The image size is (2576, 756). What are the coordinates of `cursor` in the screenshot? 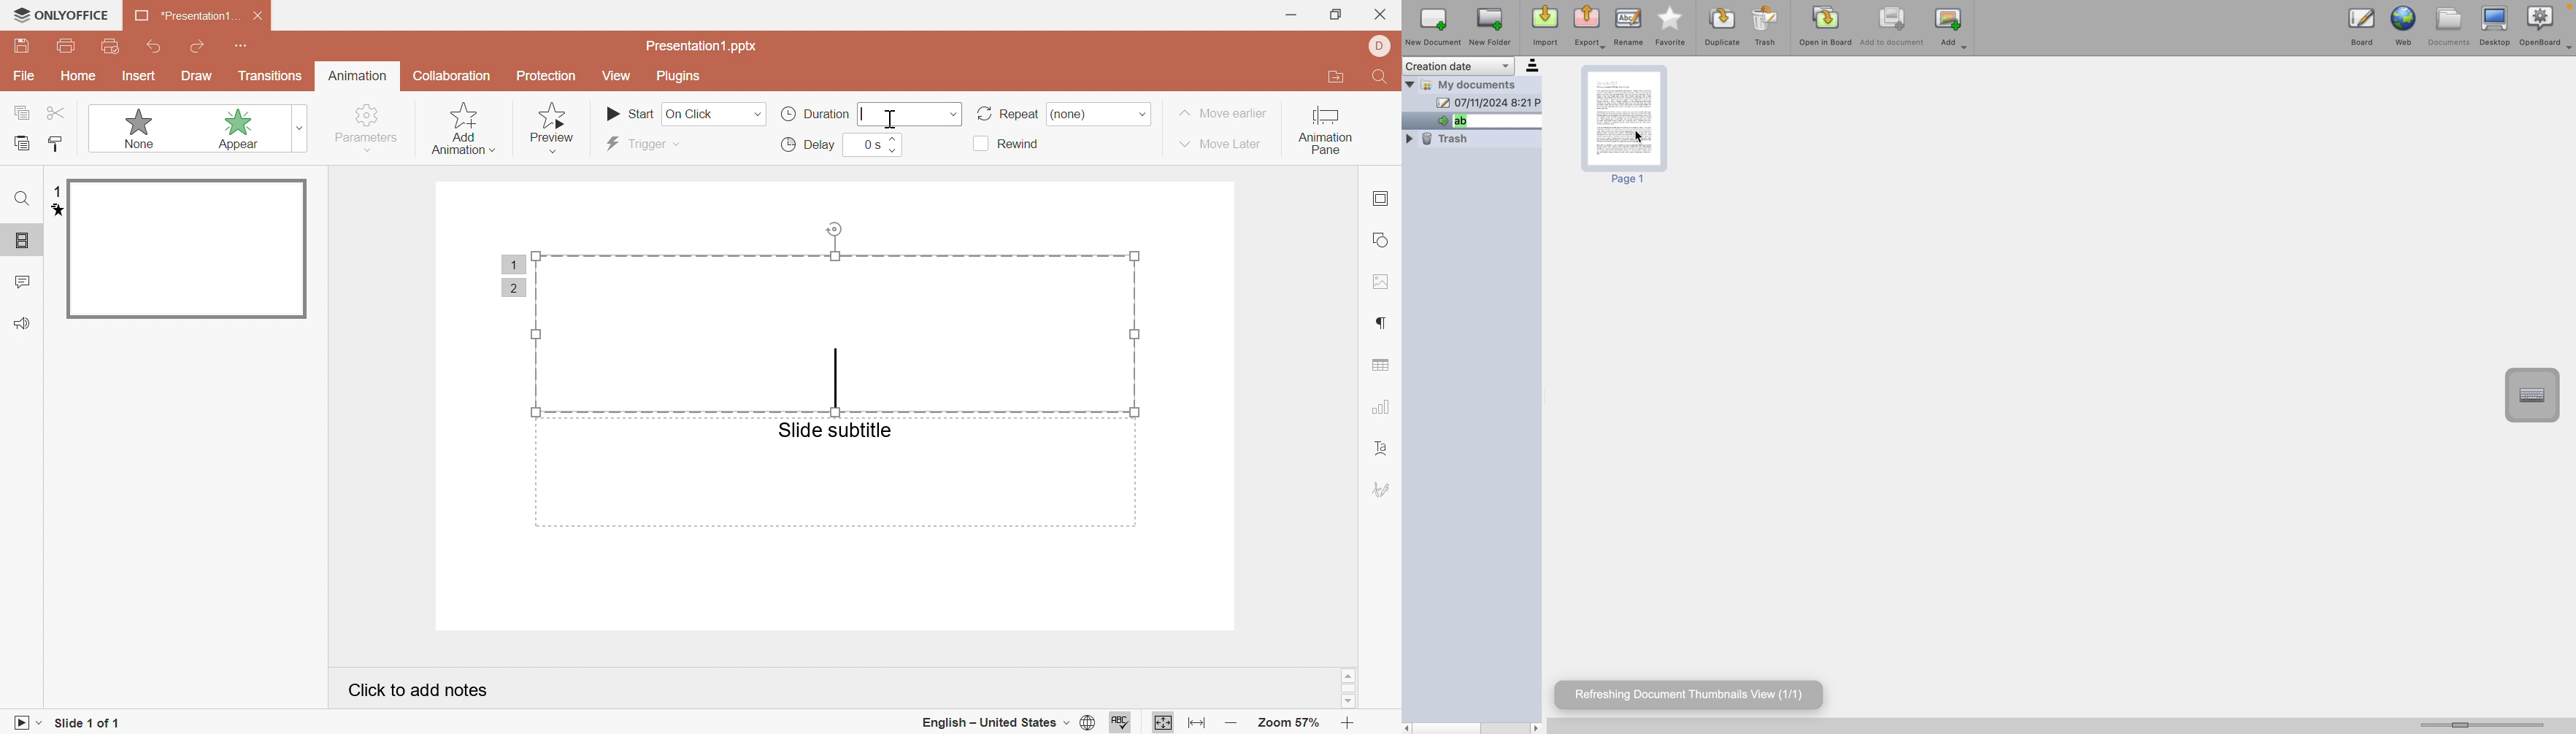 It's located at (1550, 27).